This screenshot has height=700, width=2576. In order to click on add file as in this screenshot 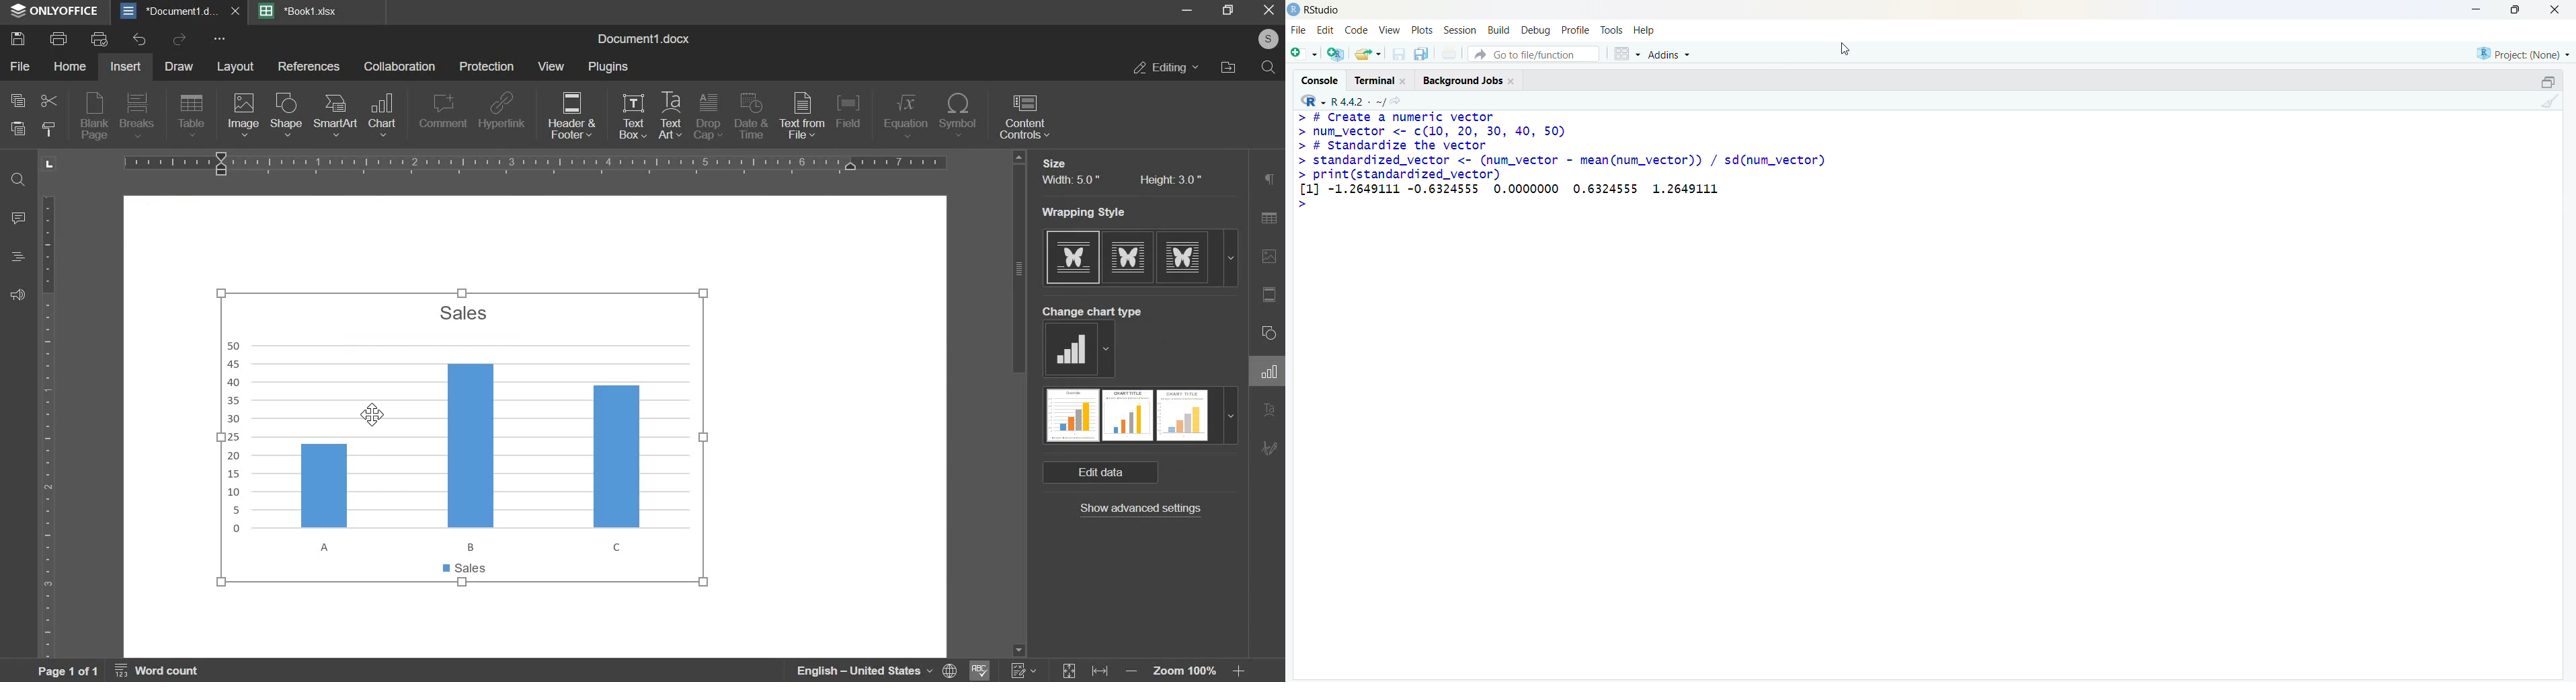, I will do `click(1305, 54)`.